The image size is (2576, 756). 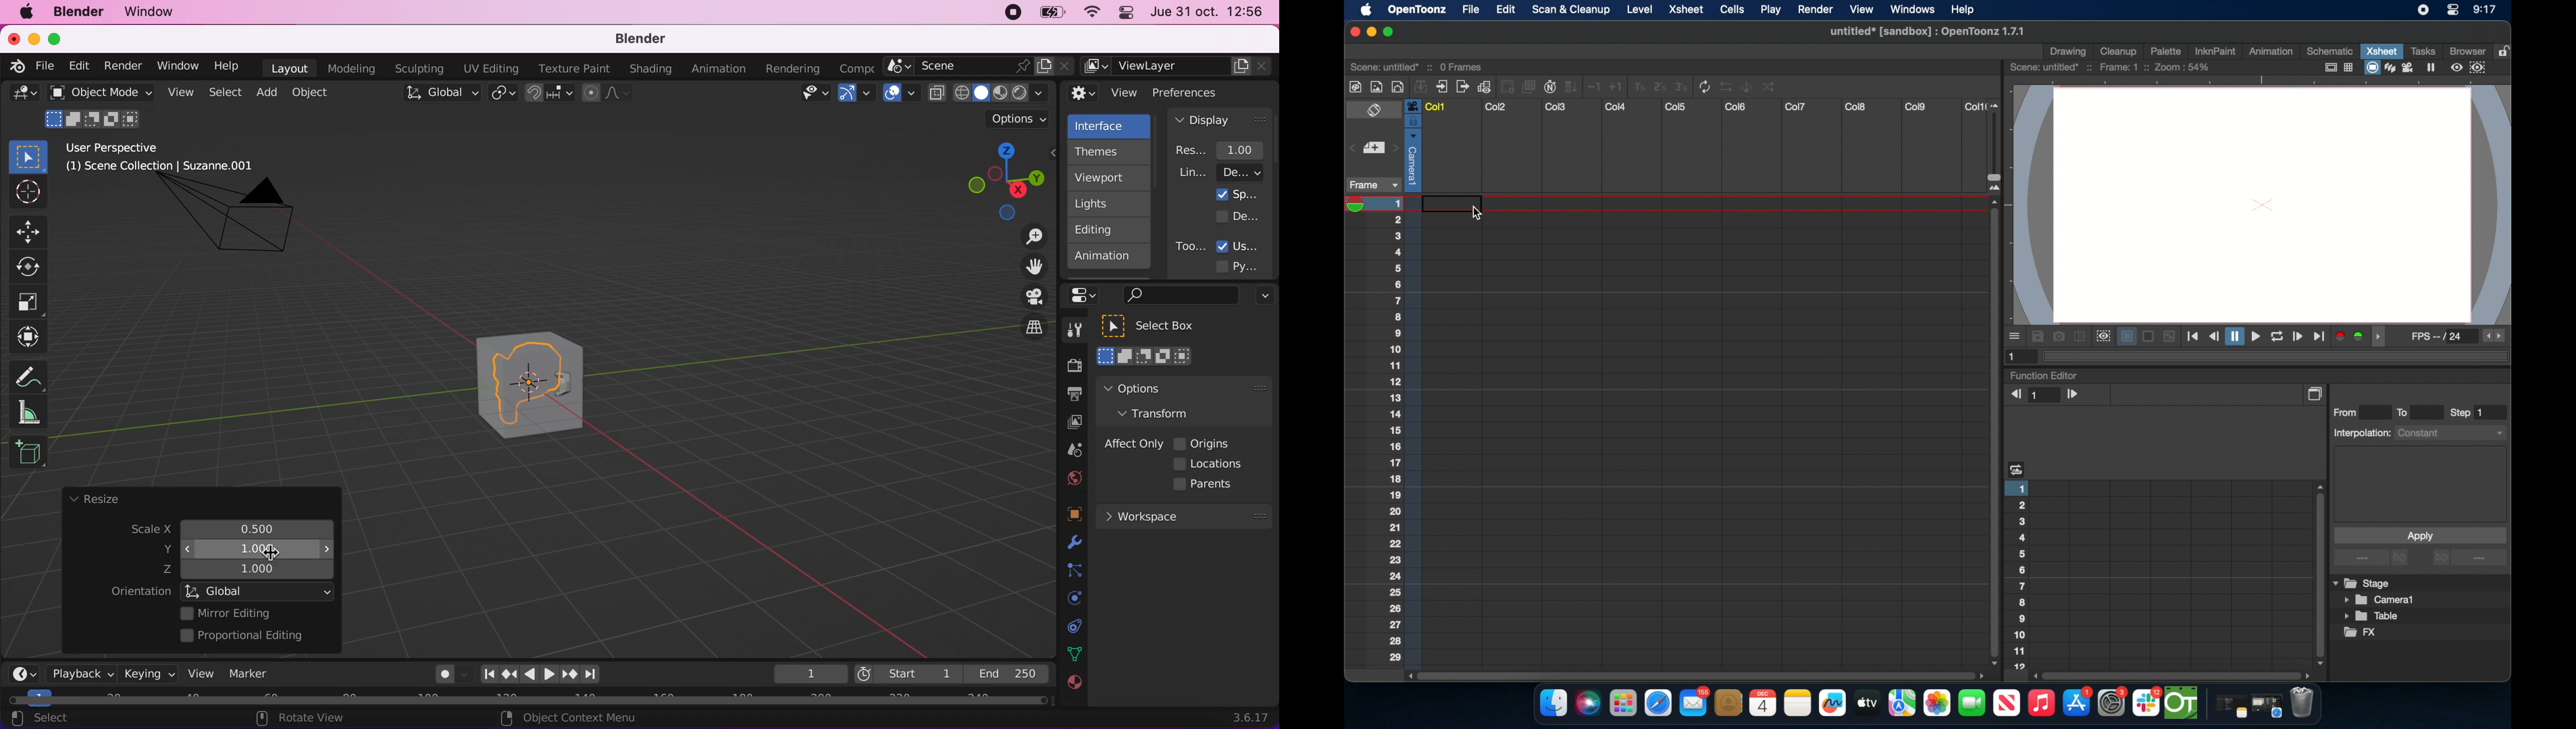 What do you see at coordinates (290, 68) in the screenshot?
I see `layout` at bounding box center [290, 68].